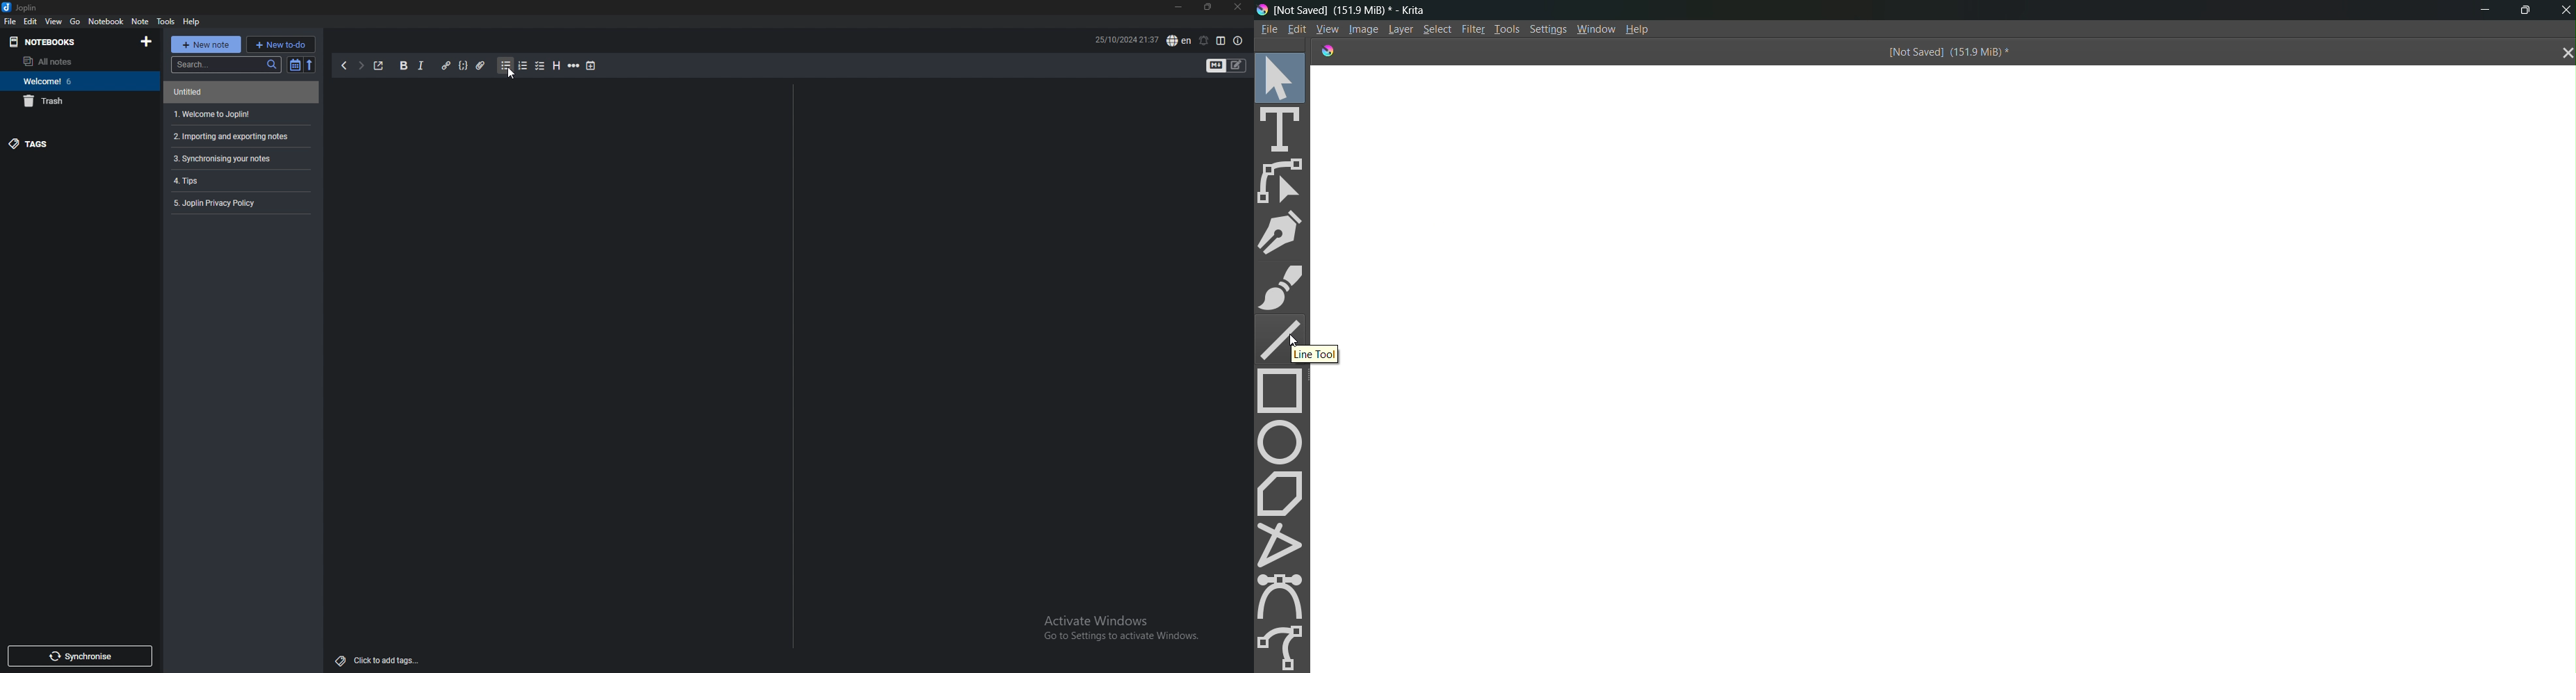 The image size is (2576, 700). I want to click on New note, so click(206, 44).